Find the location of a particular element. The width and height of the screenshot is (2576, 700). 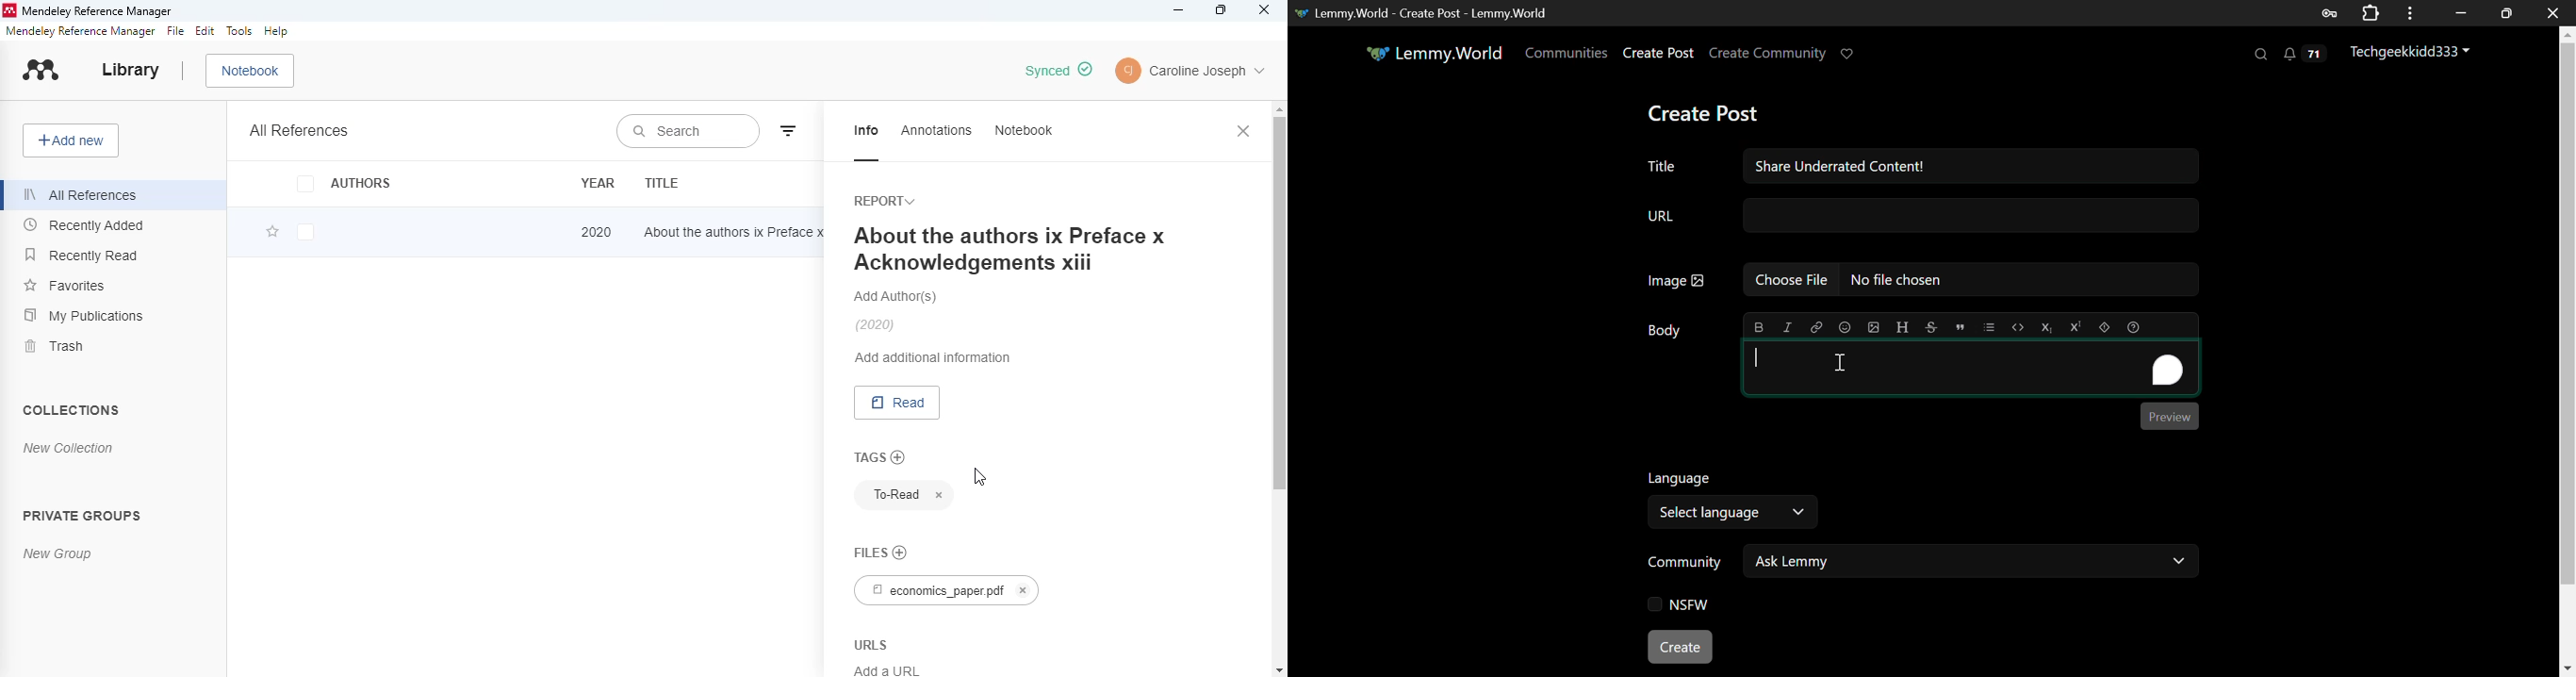

add authors is located at coordinates (896, 296).